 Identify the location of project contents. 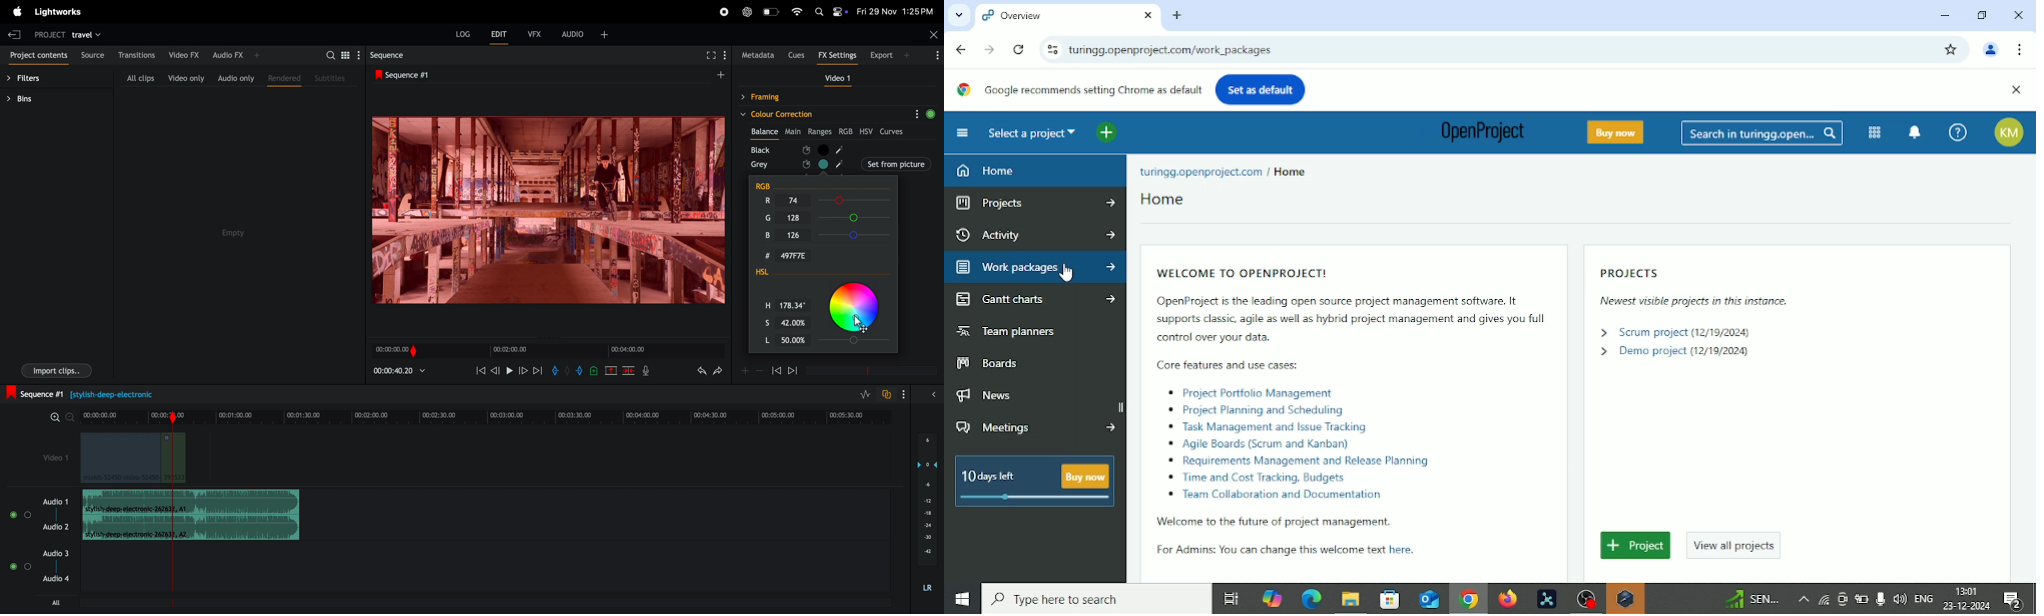
(38, 56).